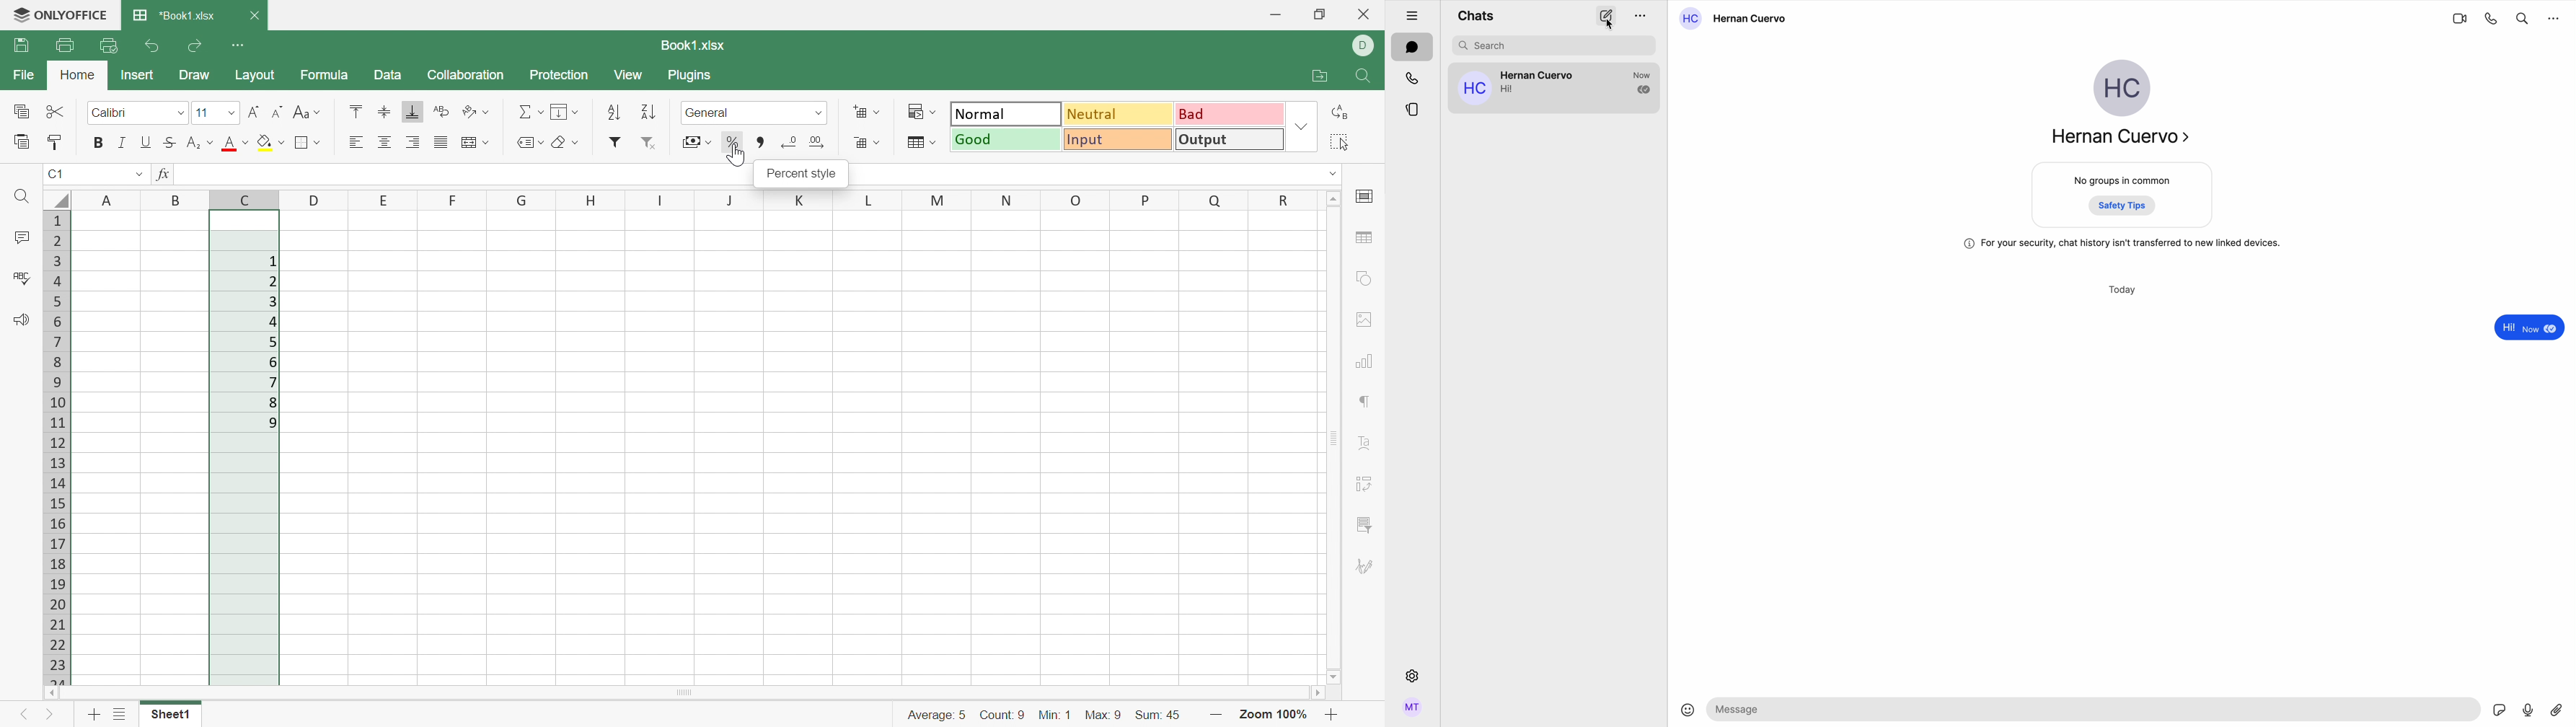 Image resolution: width=2576 pixels, height=728 pixels. Describe the element at coordinates (242, 45) in the screenshot. I see `Customize quick access toolbar` at that location.